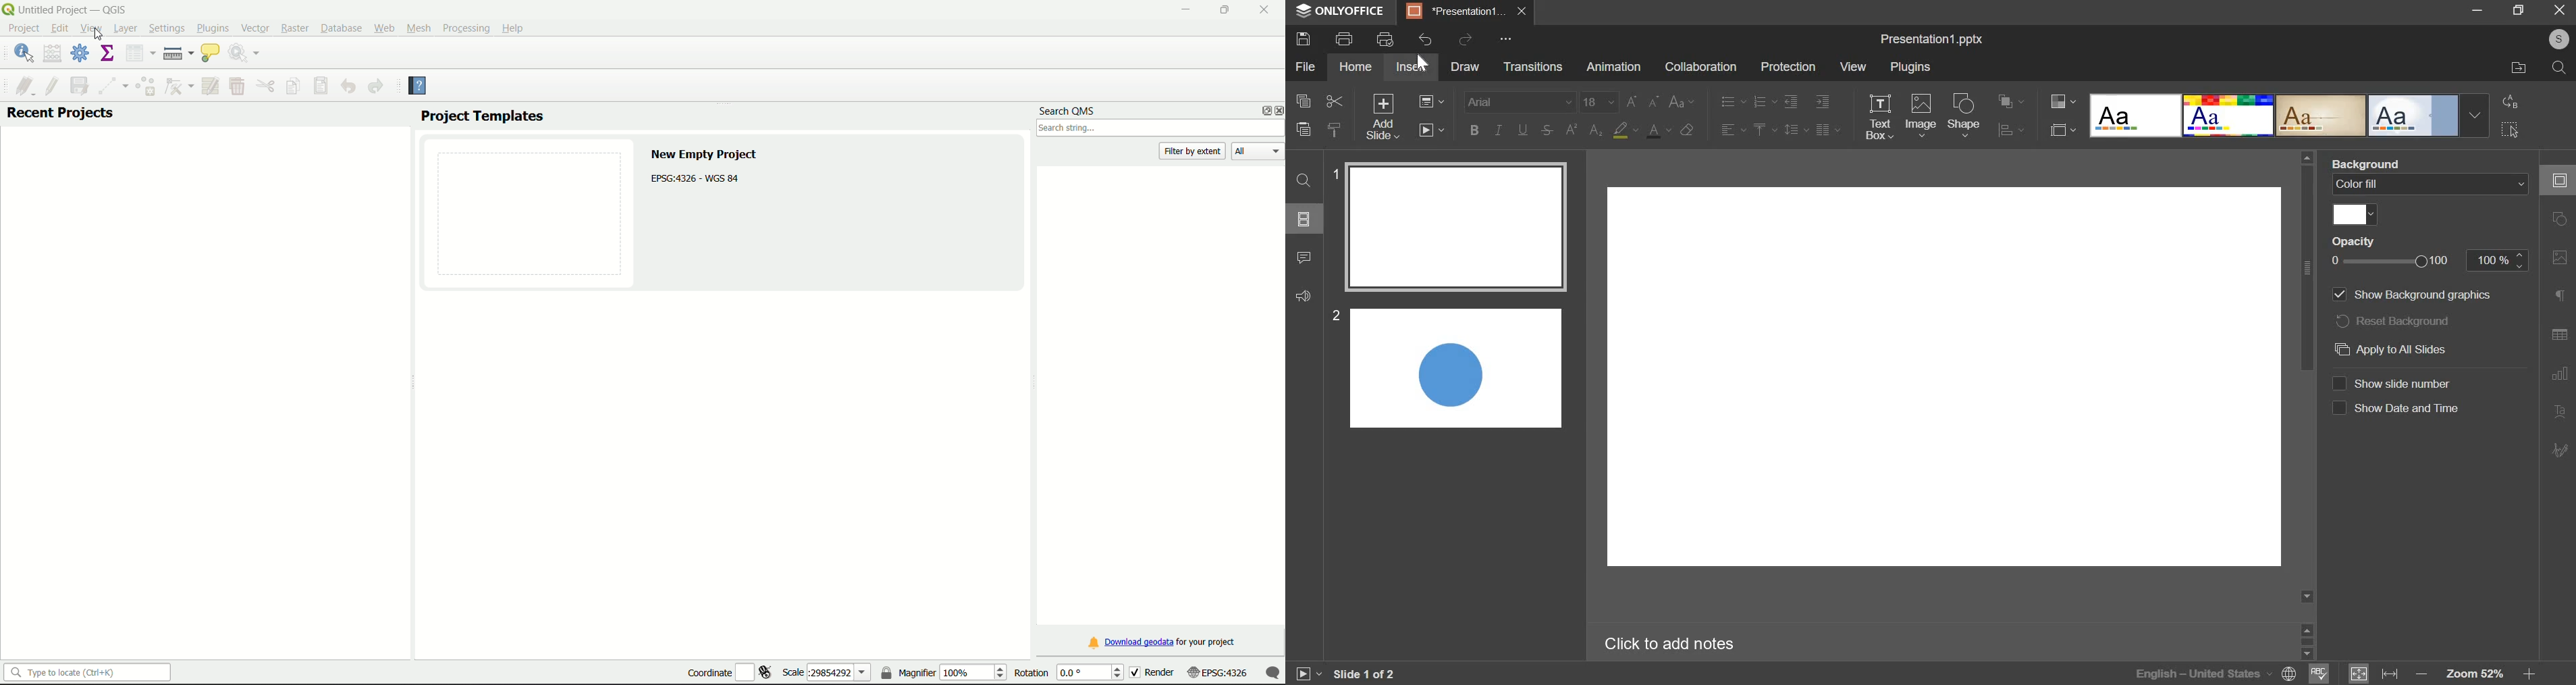  Describe the element at coordinates (1429, 38) in the screenshot. I see `undo` at that location.